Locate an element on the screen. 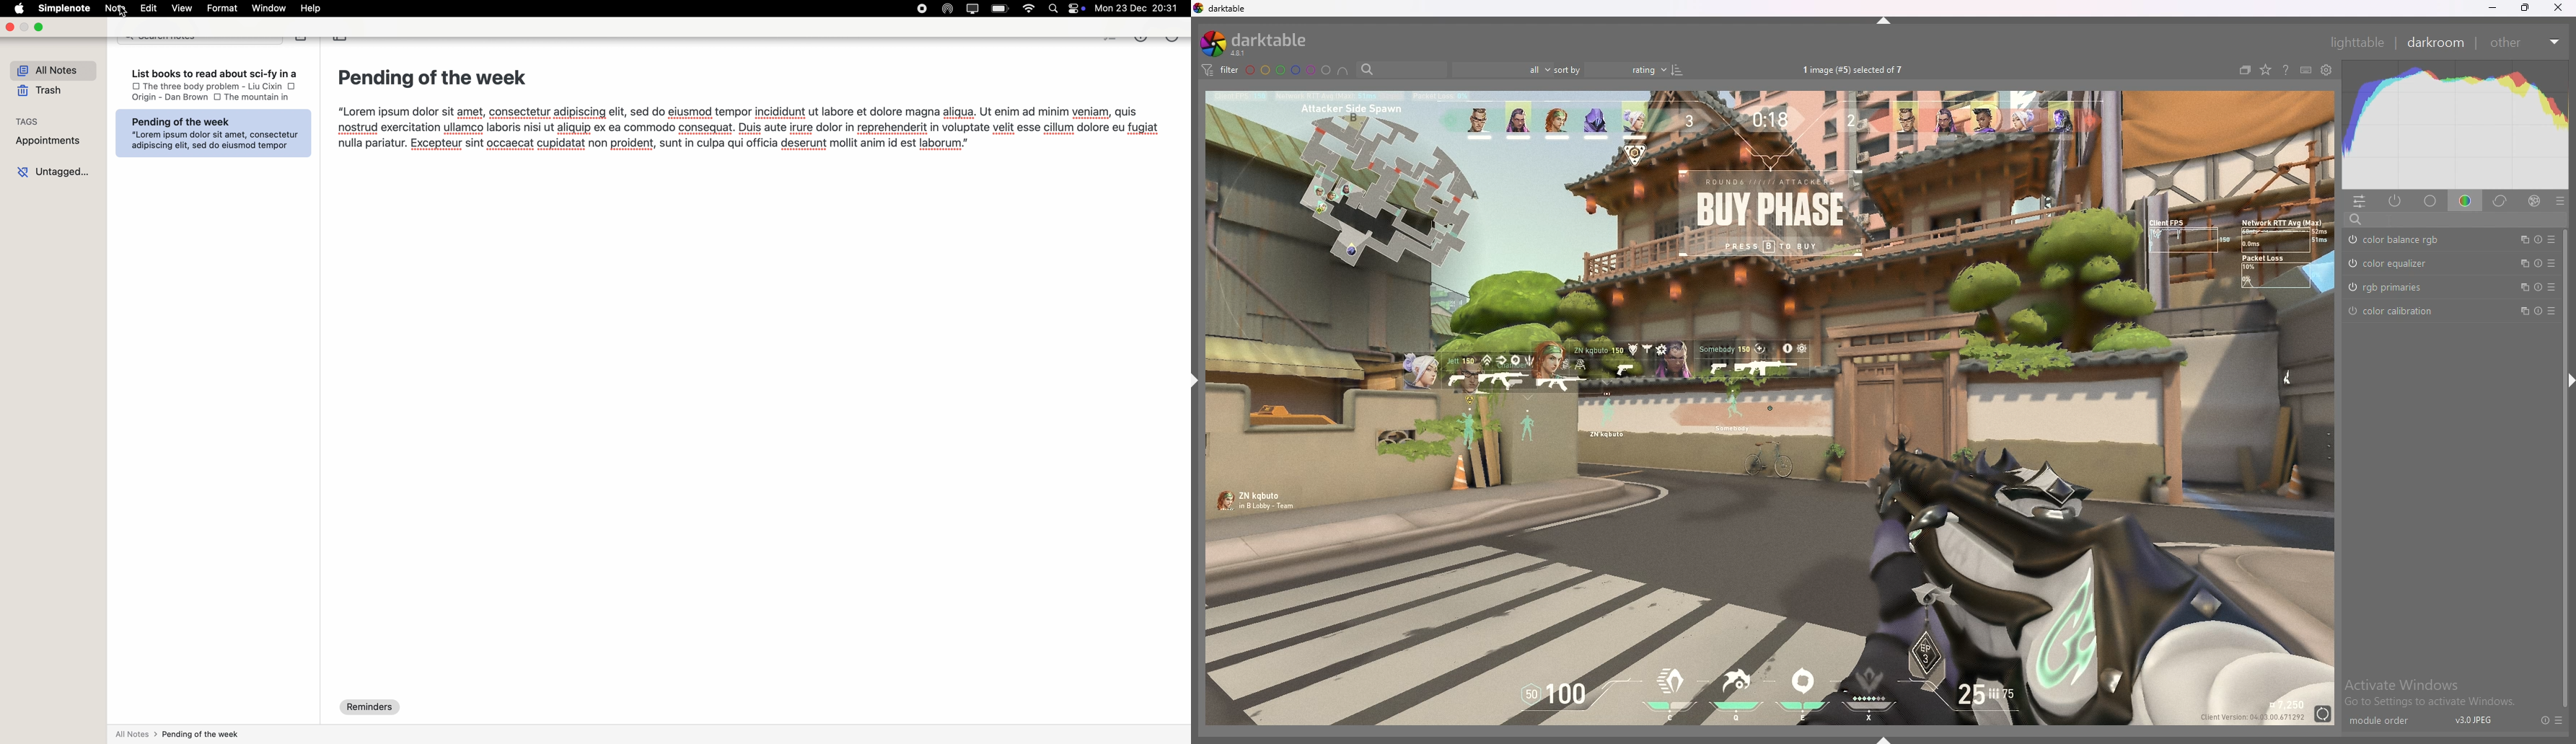 Image resolution: width=2576 pixels, height=756 pixels. color is located at coordinates (2468, 200).